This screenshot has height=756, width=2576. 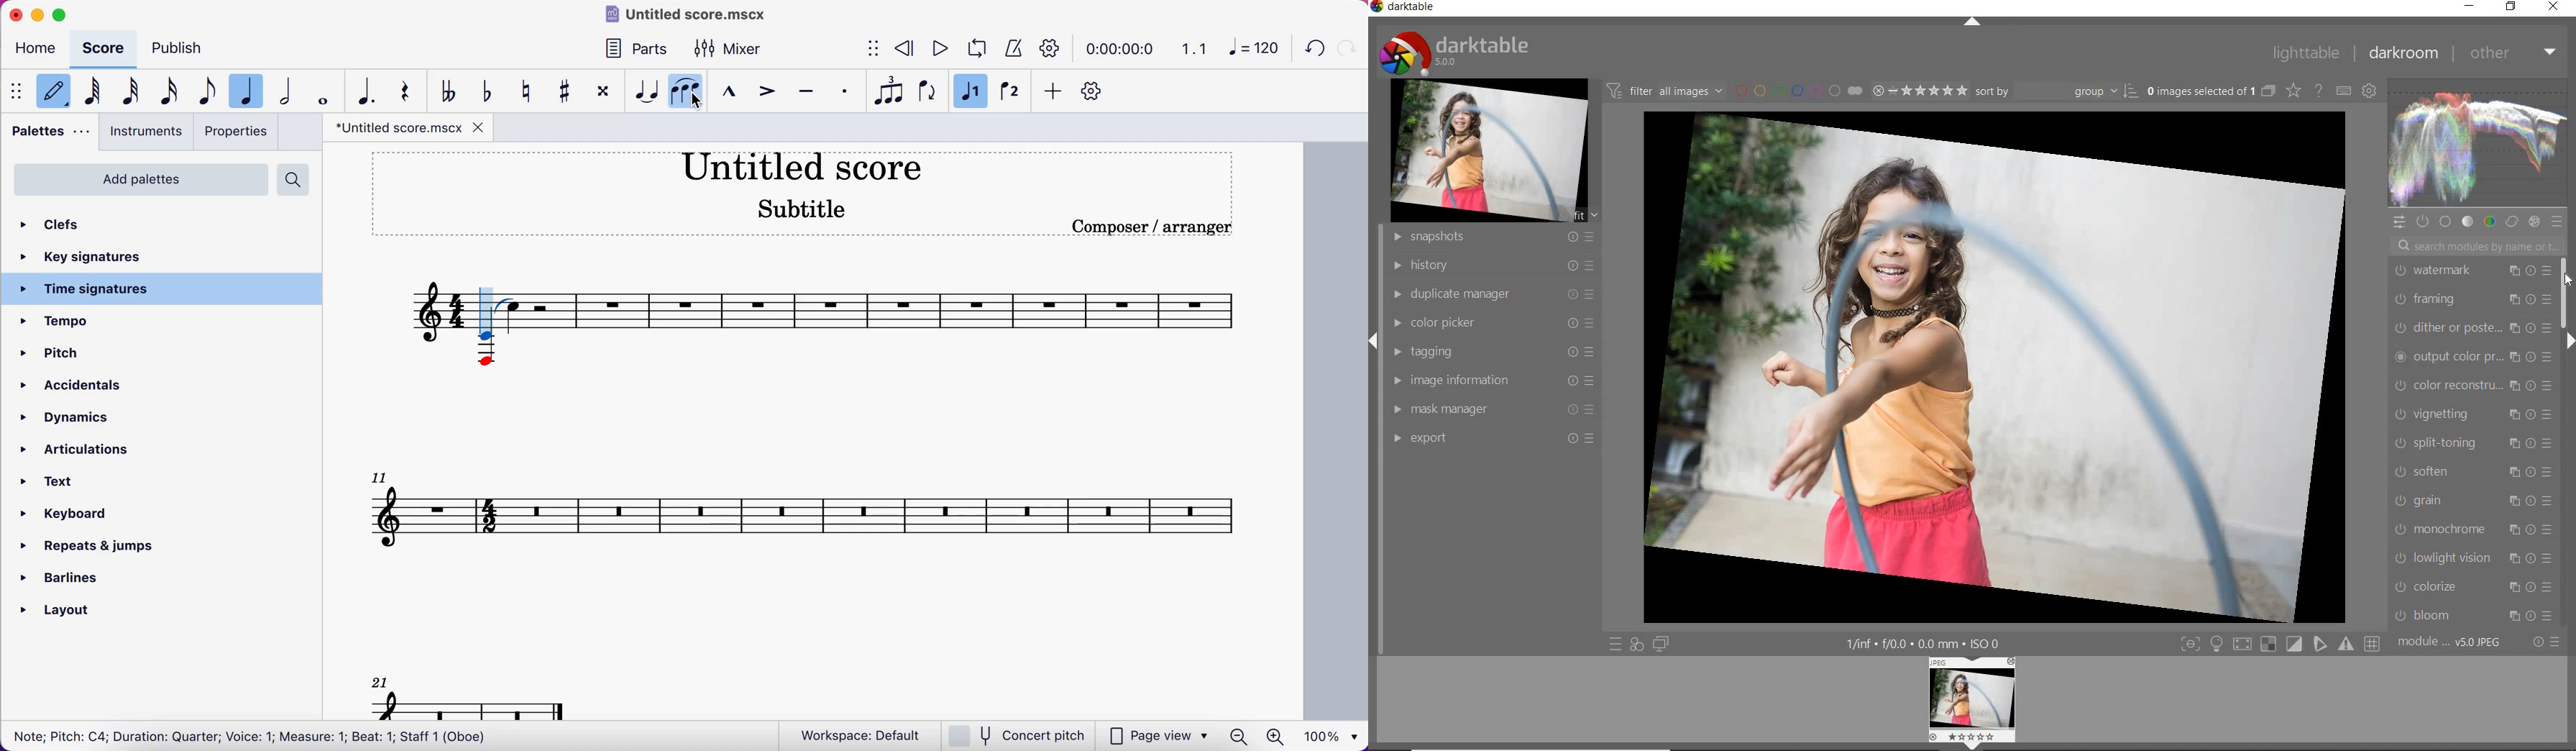 What do you see at coordinates (1009, 95) in the screenshot?
I see `voice2` at bounding box center [1009, 95].